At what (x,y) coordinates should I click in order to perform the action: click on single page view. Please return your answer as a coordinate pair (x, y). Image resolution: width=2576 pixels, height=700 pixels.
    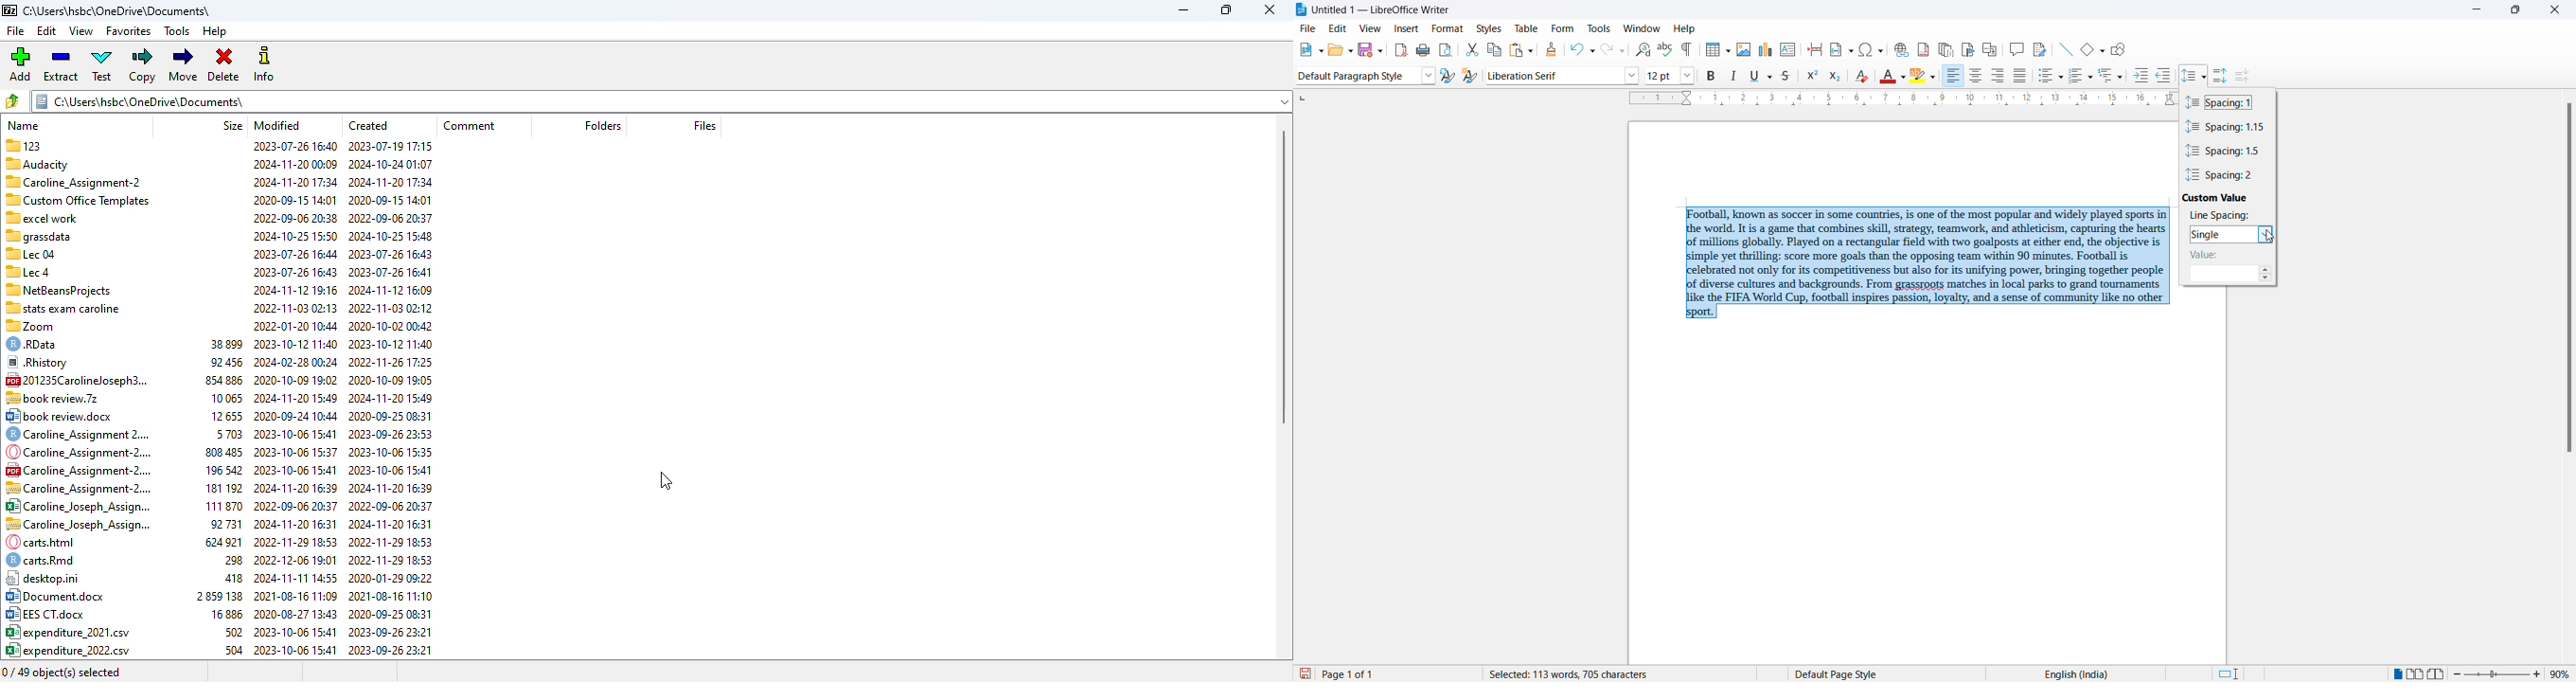
    Looking at the image, I should click on (2395, 674).